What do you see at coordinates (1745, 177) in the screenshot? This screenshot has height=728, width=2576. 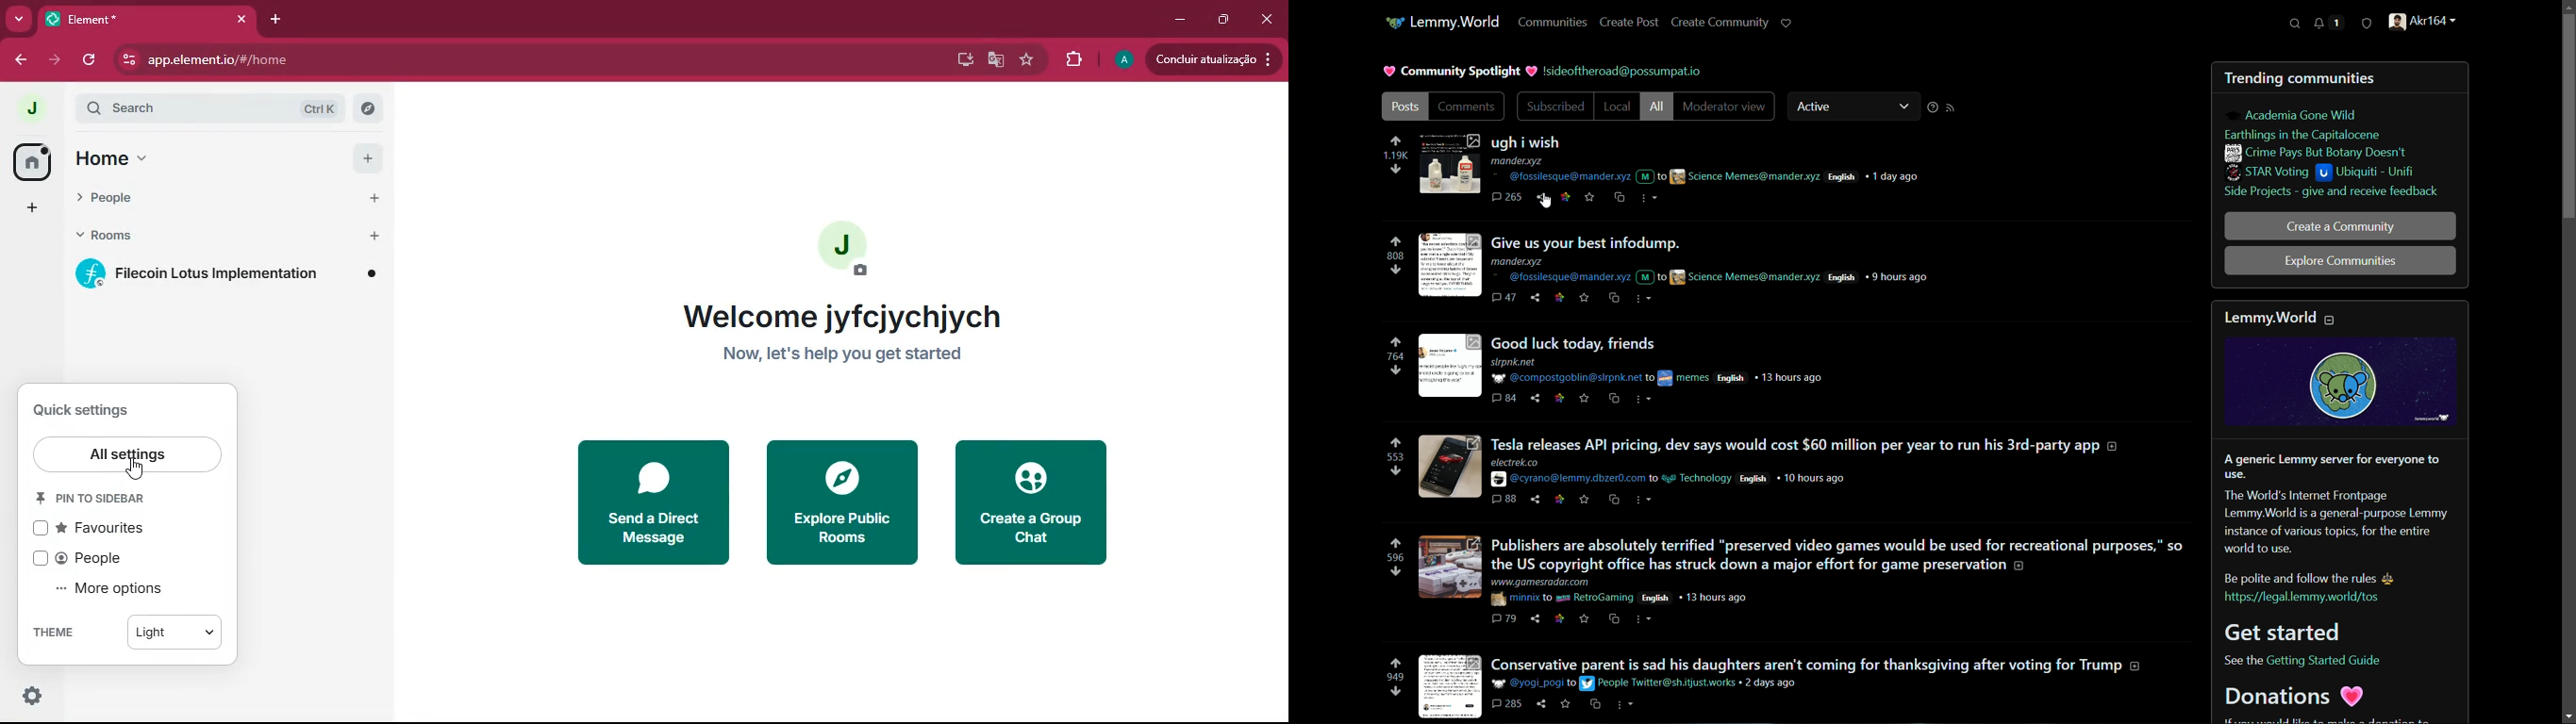 I see `Science Memes@mander.xyz` at bounding box center [1745, 177].